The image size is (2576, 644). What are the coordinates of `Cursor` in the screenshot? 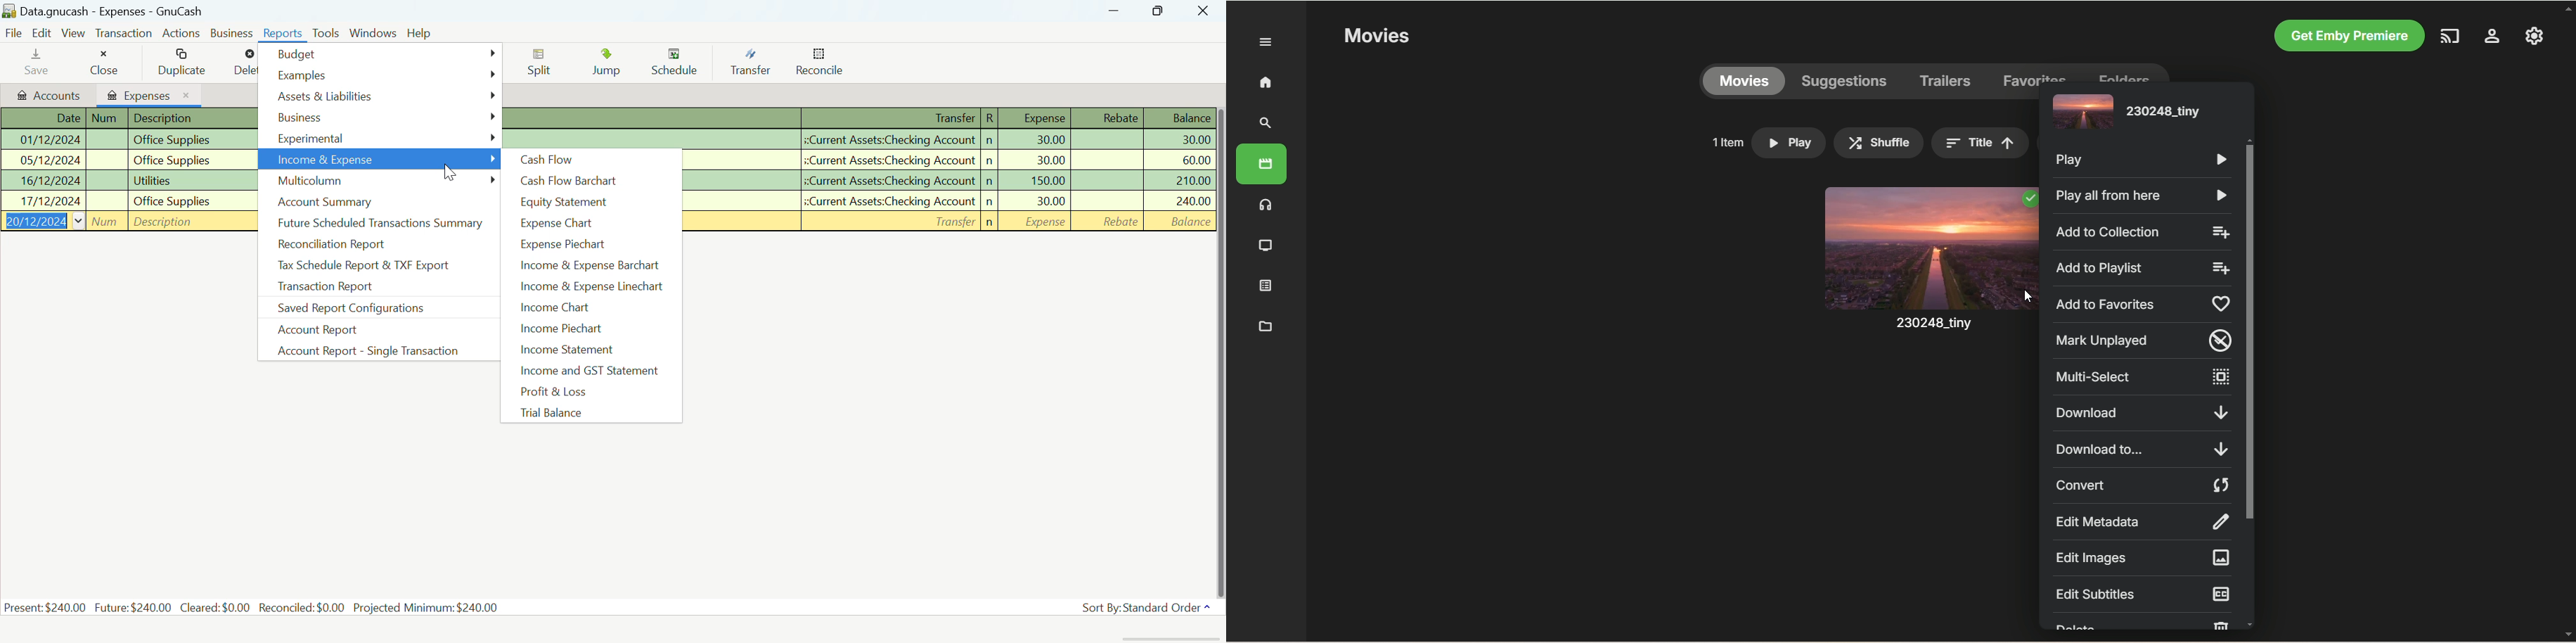 It's located at (450, 174).